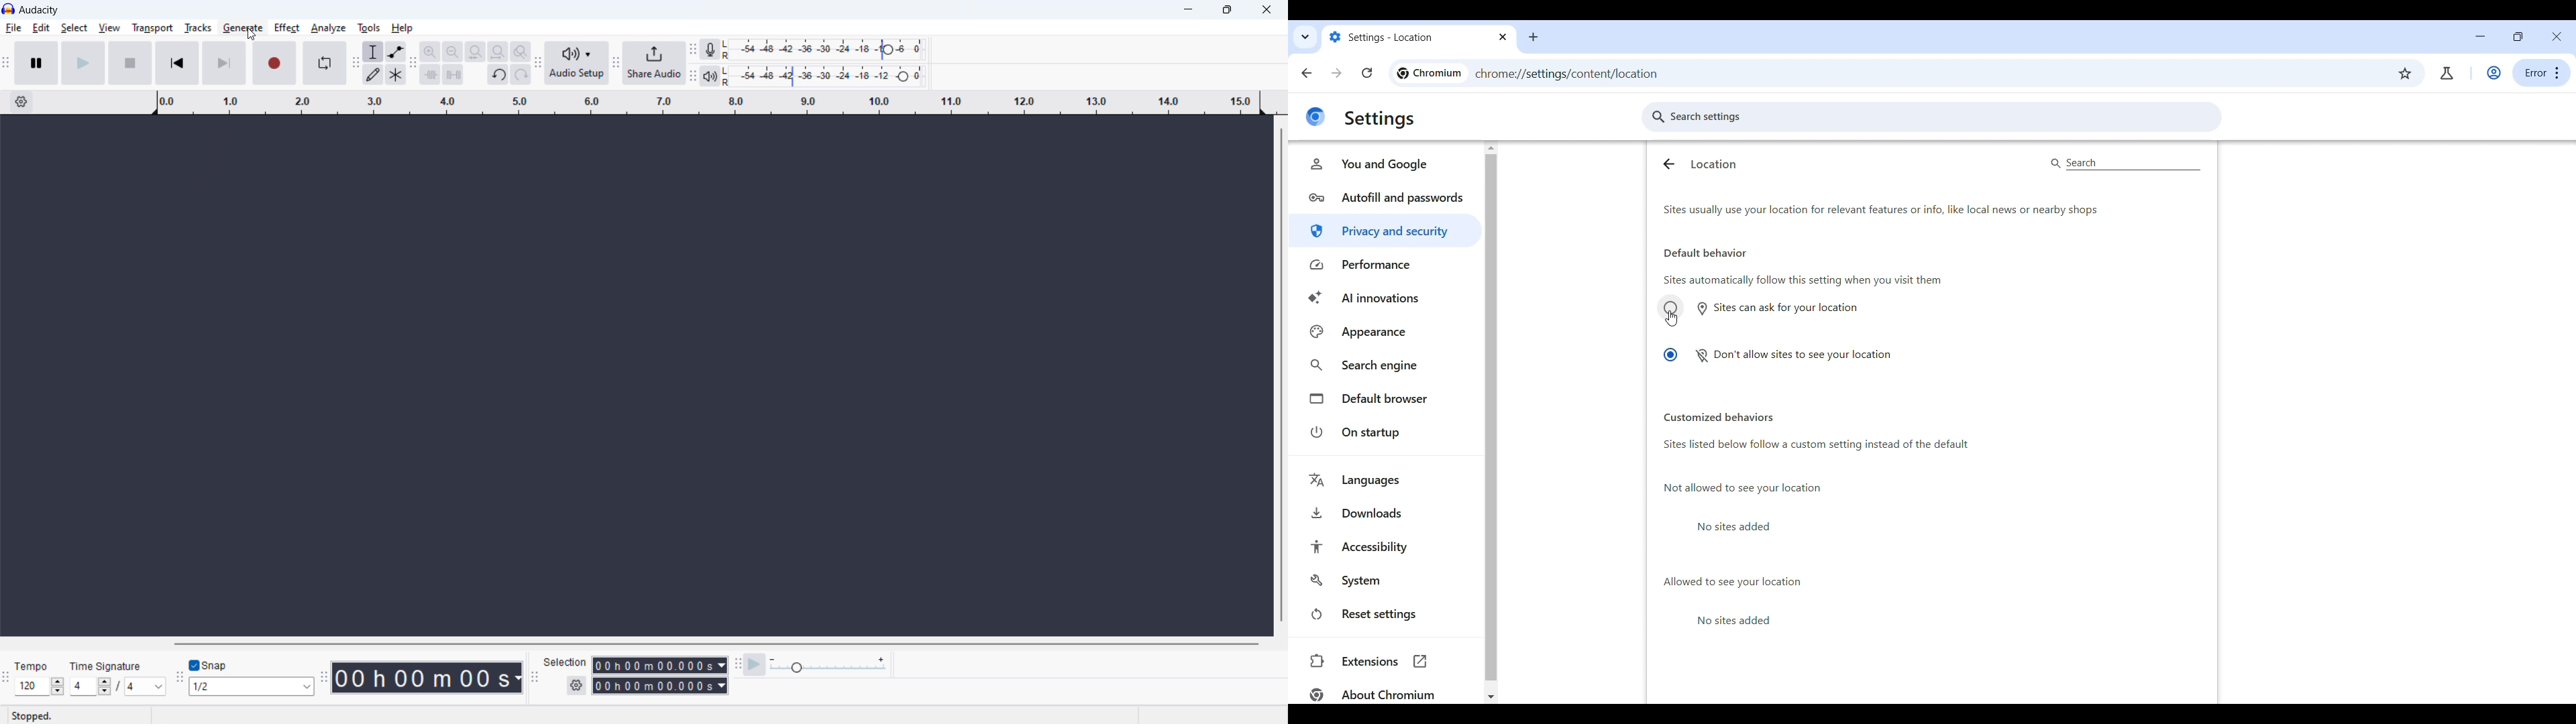 The image size is (2576, 728). I want to click on selection toolbar, so click(534, 677).